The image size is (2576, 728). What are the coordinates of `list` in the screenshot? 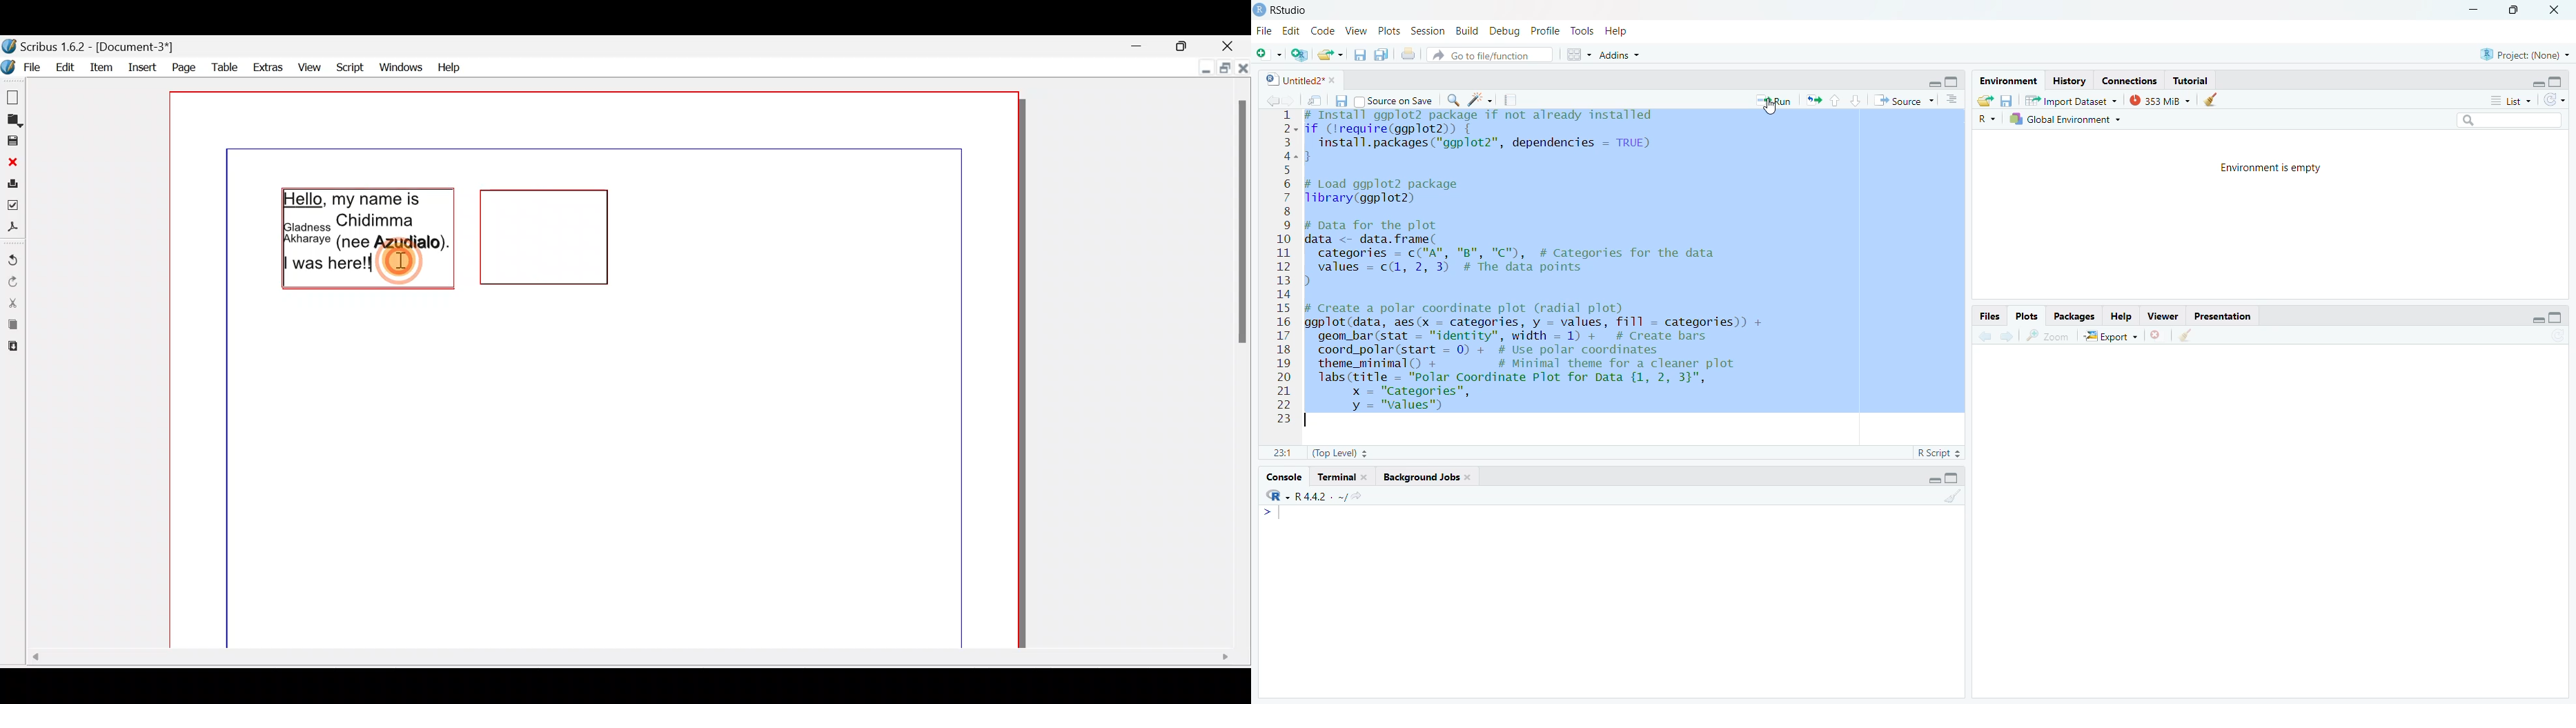 It's located at (2508, 99).